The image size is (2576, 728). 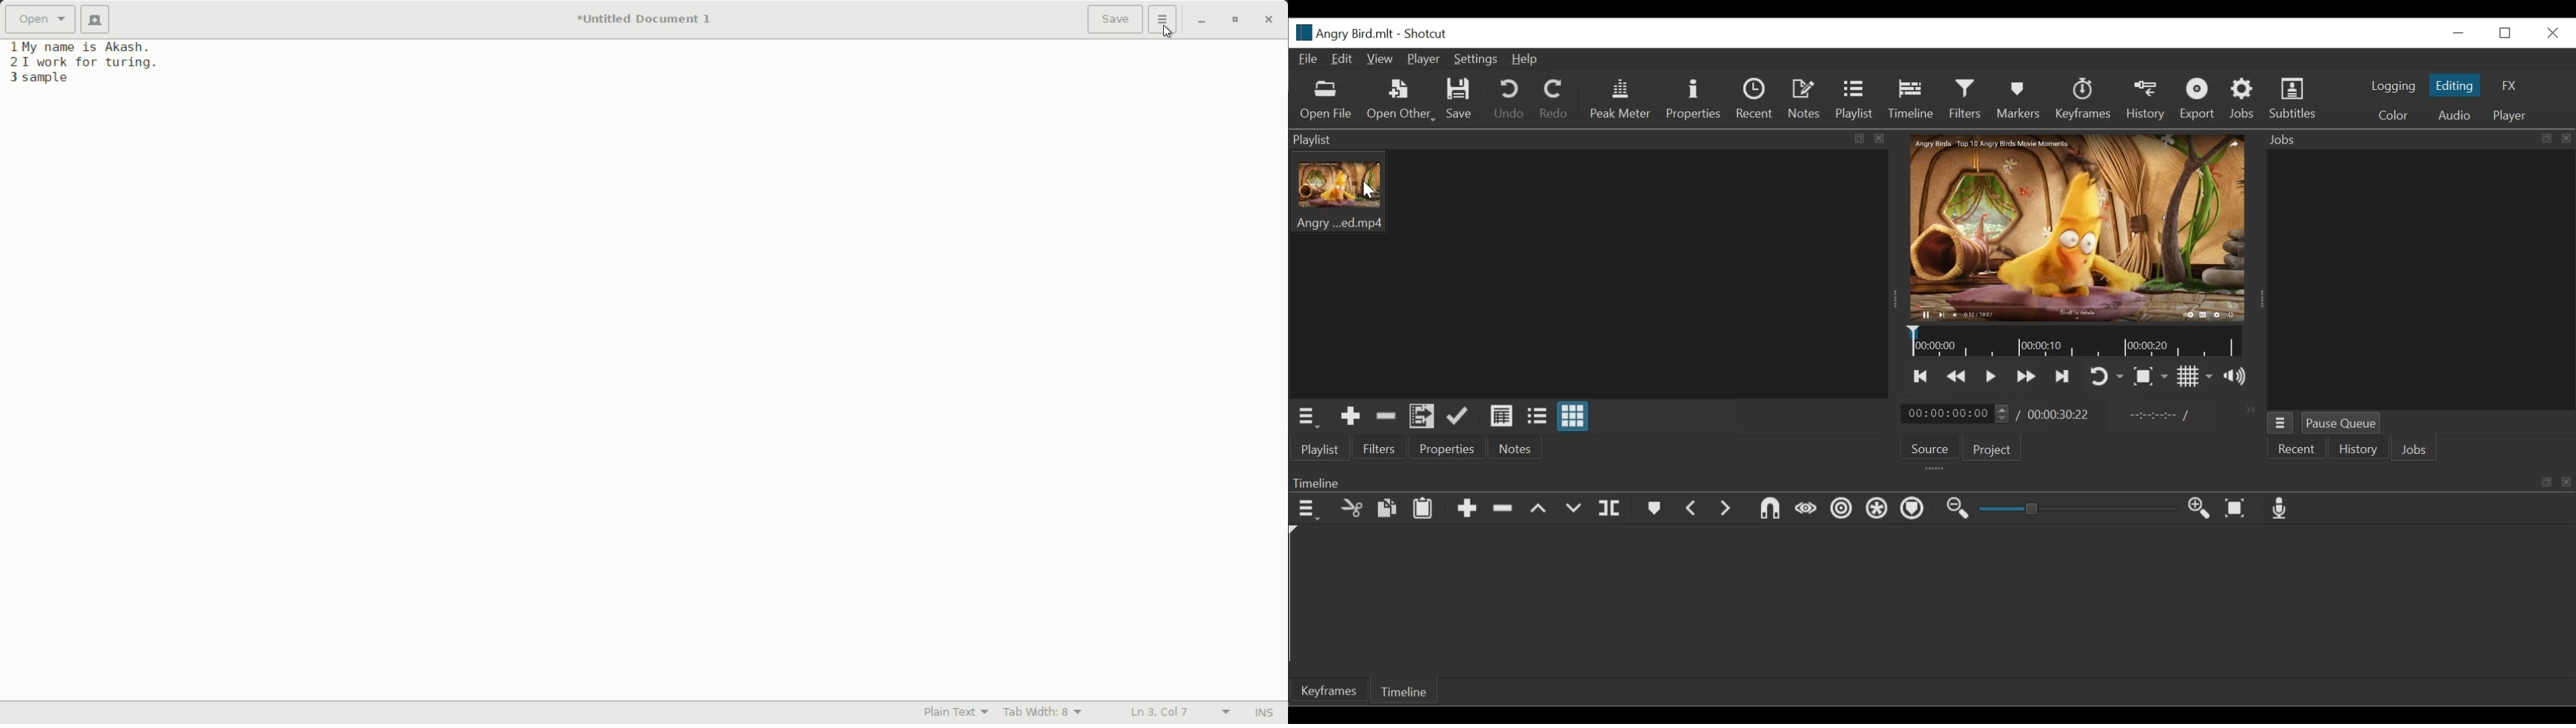 I want to click on Keyframe, so click(x=1326, y=691).